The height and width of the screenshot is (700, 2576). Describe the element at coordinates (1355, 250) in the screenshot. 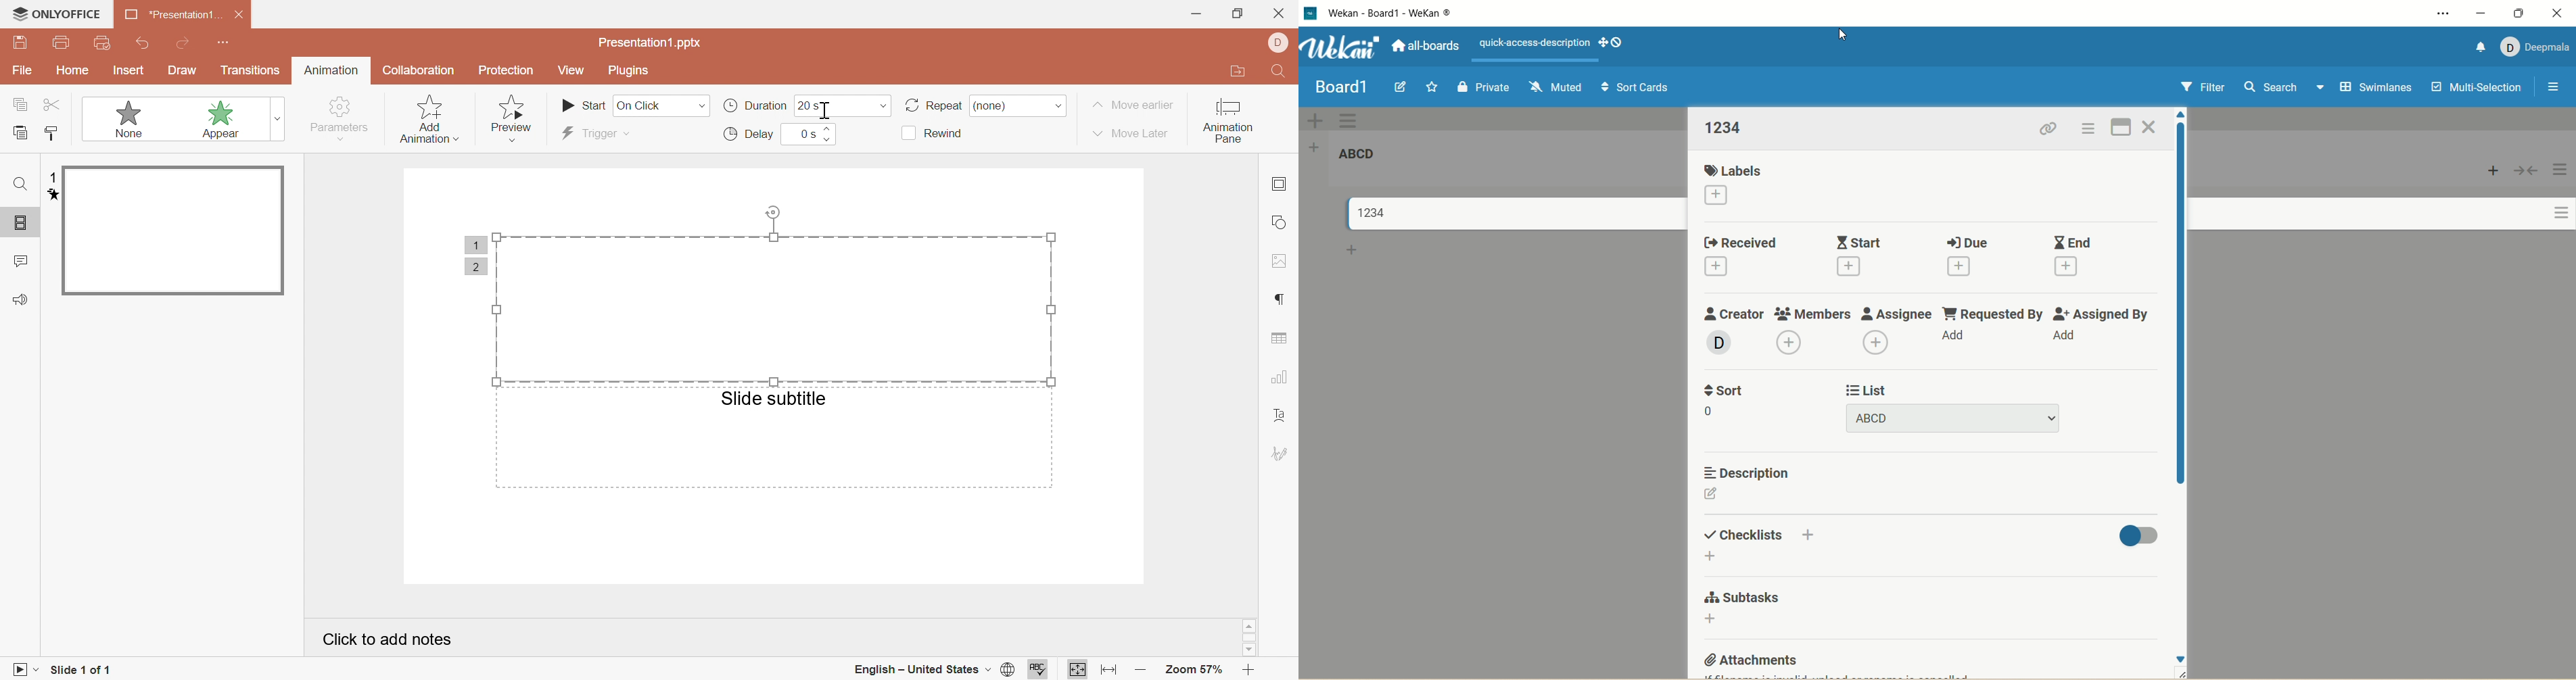

I see `add card` at that location.